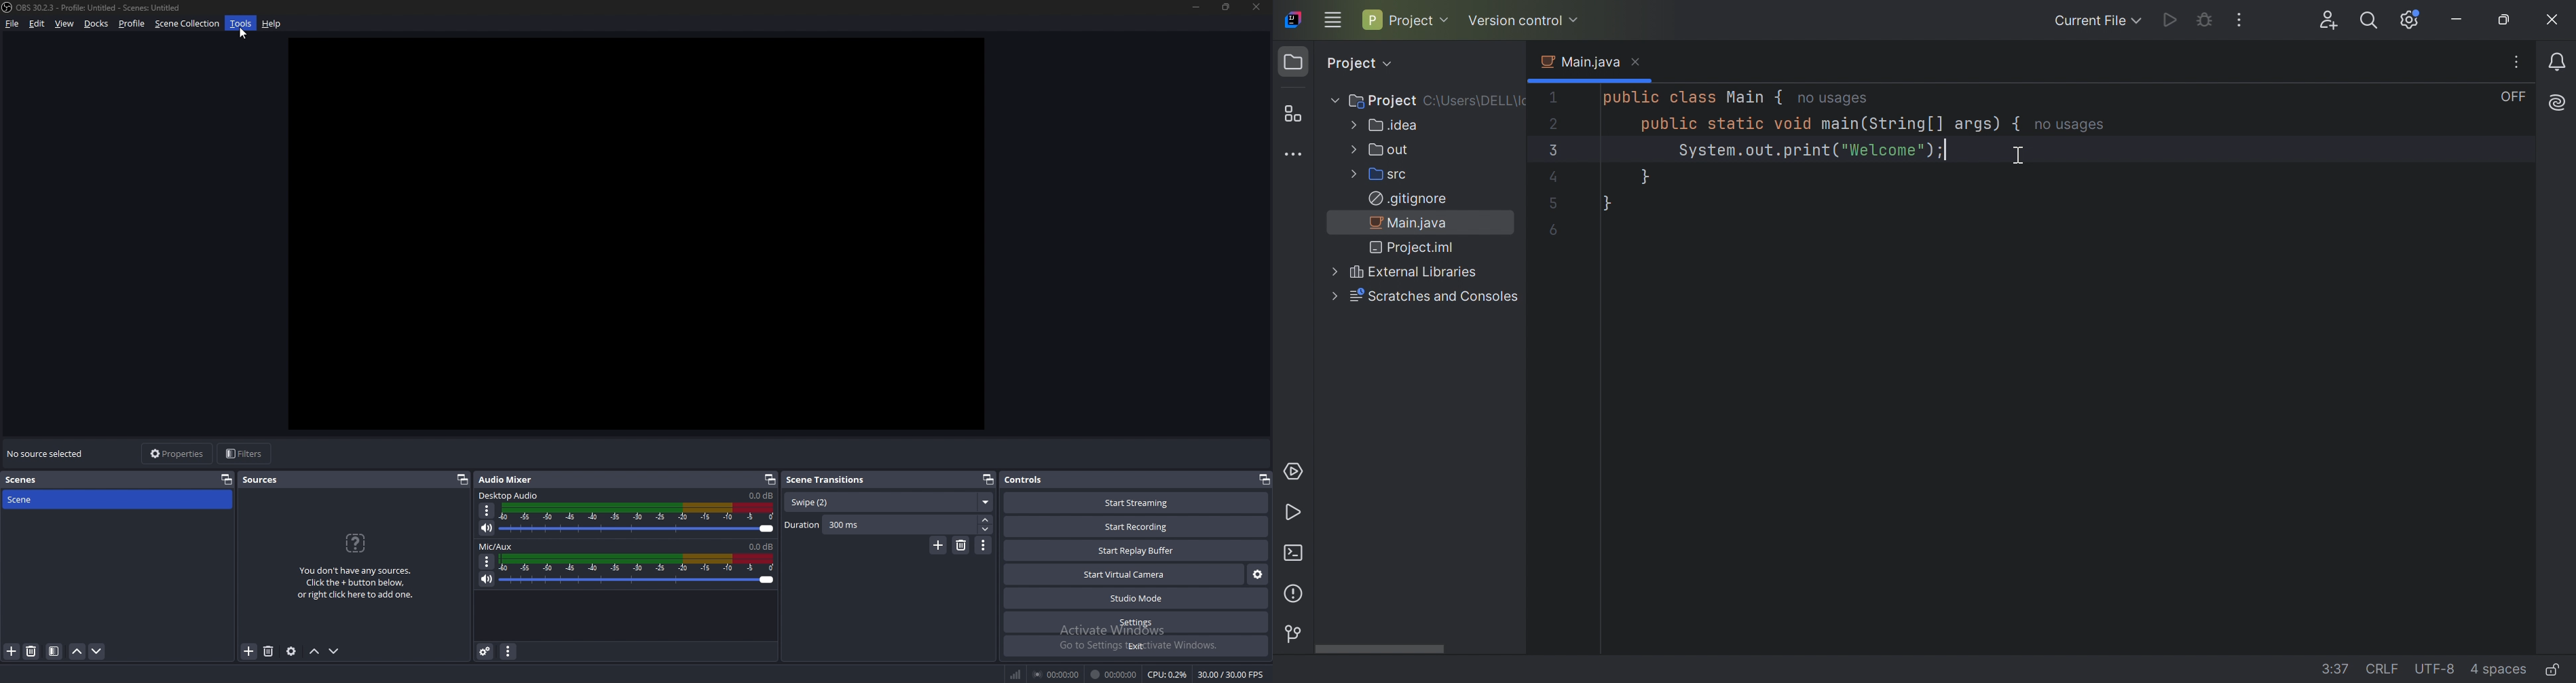 The height and width of the screenshot is (700, 2576). Describe the element at coordinates (178, 454) in the screenshot. I see `properties` at that location.